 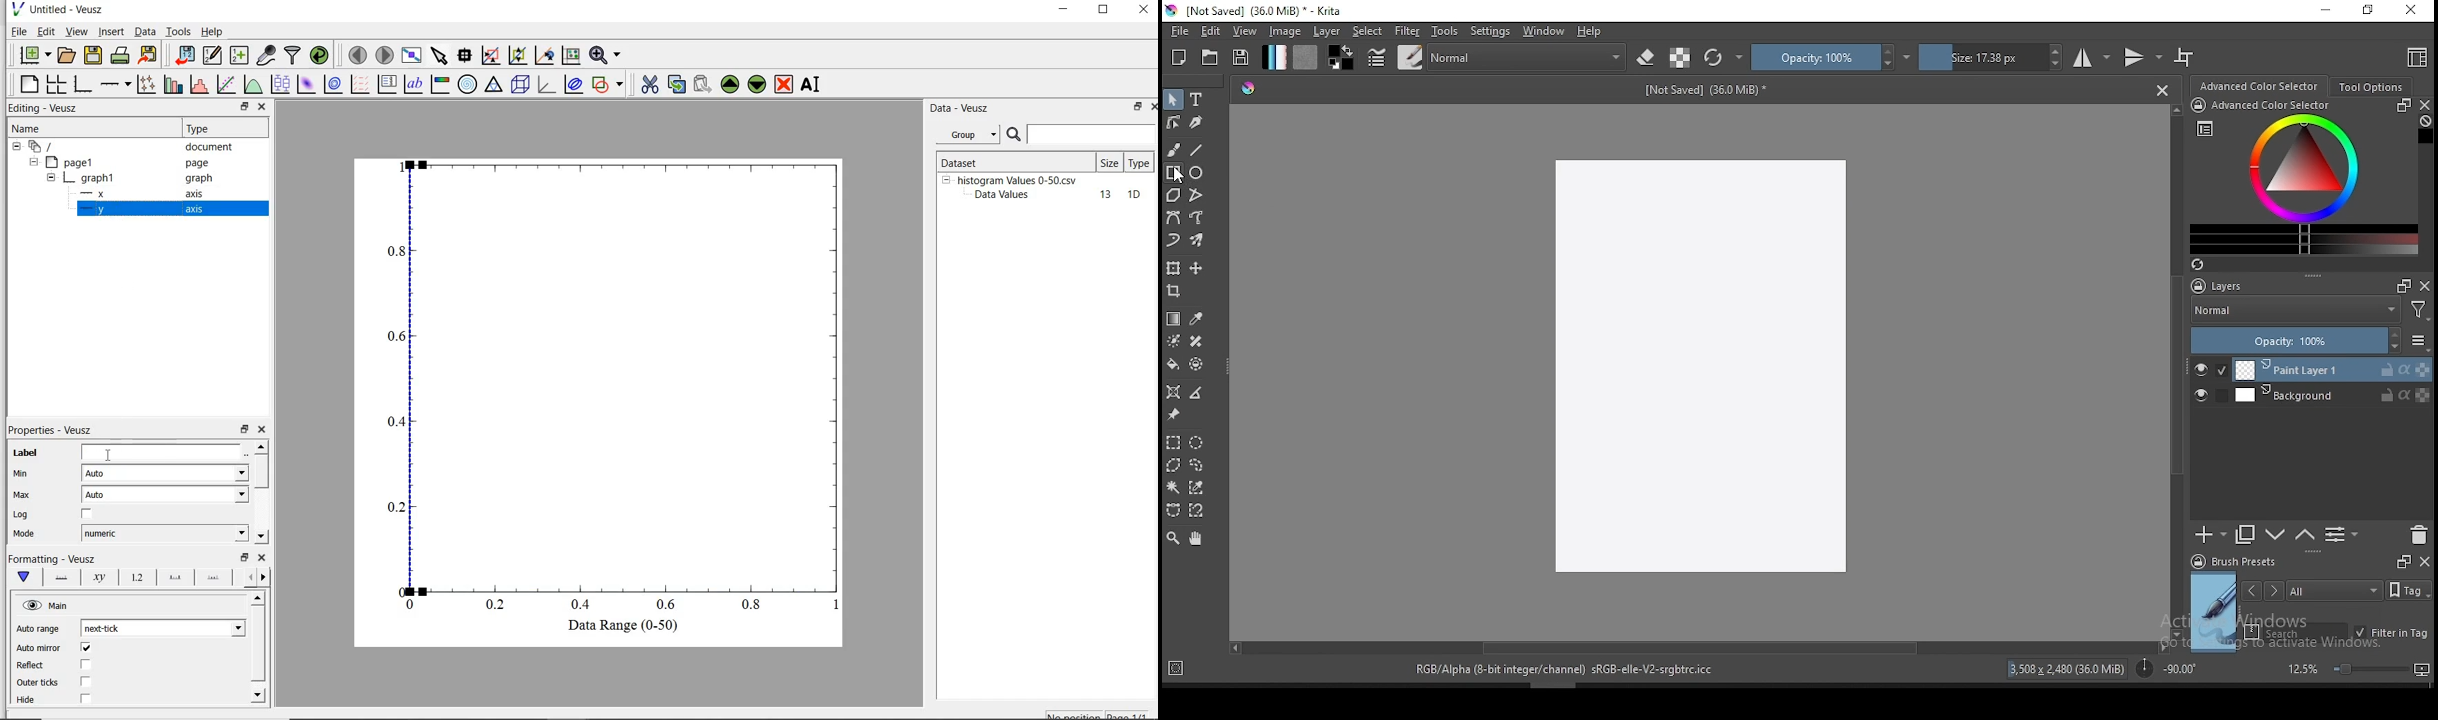 What do you see at coordinates (2296, 632) in the screenshot?
I see `search` at bounding box center [2296, 632].